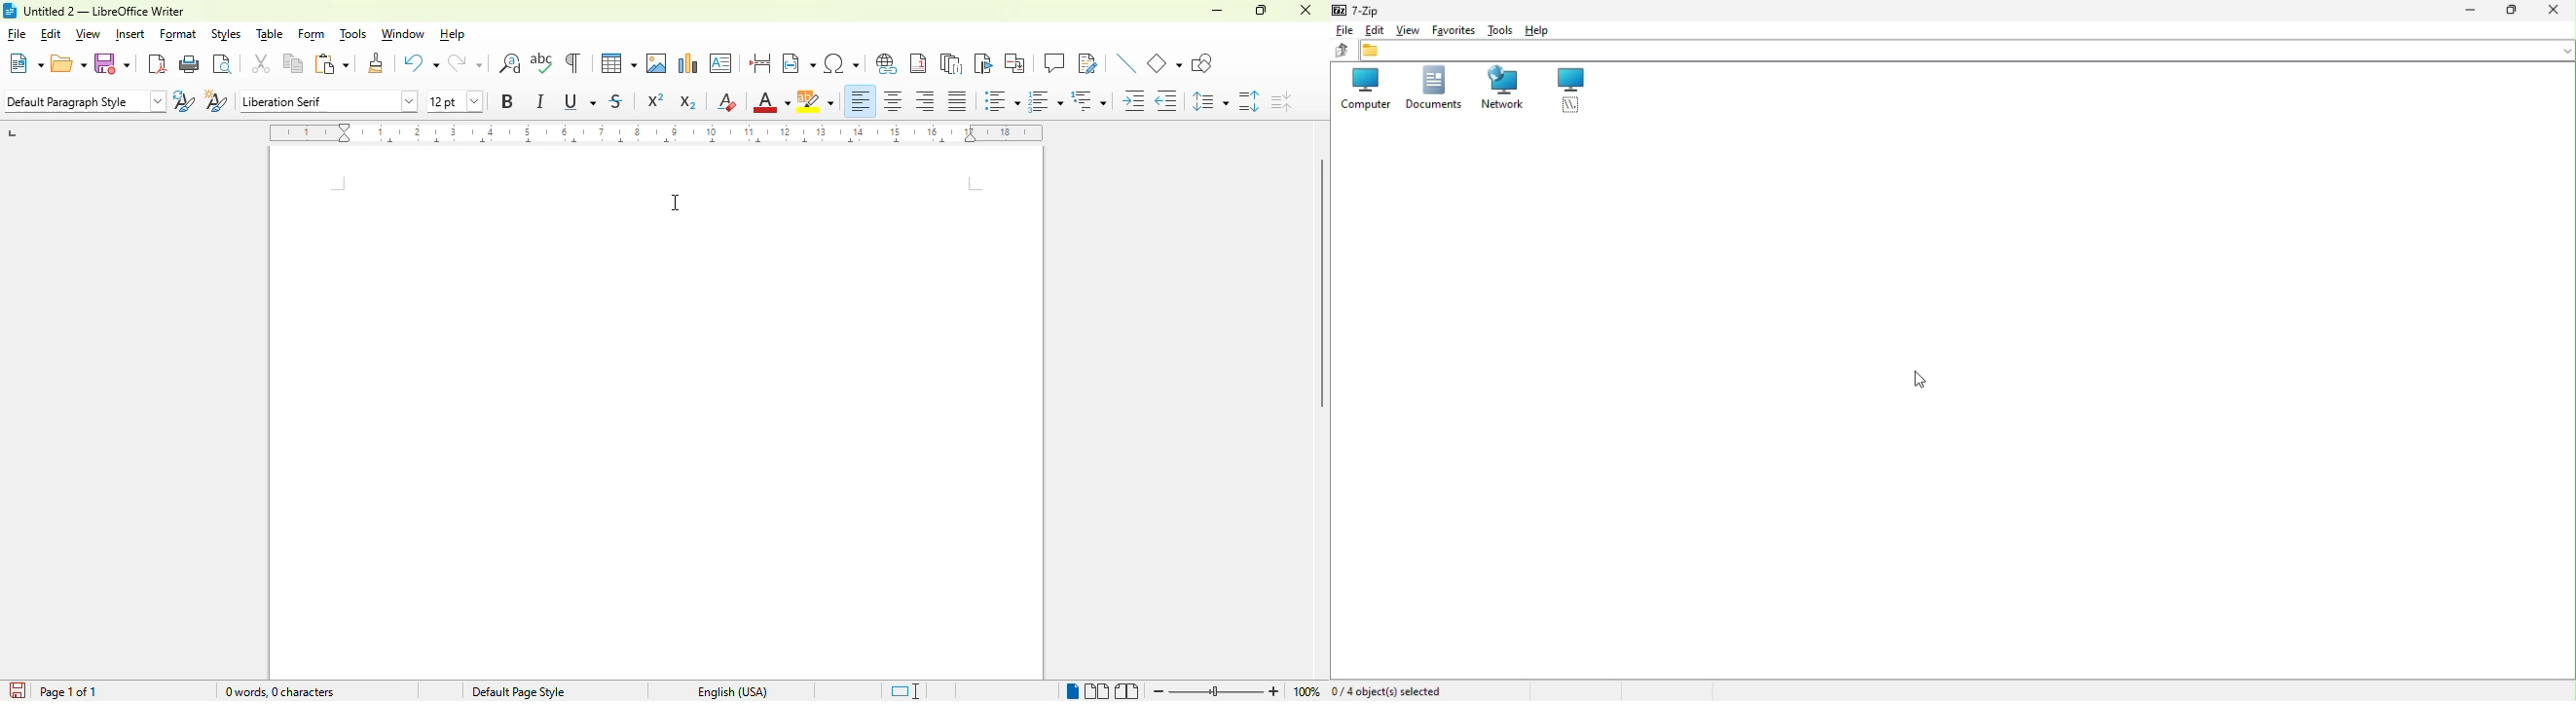 The height and width of the screenshot is (728, 2576). Describe the element at coordinates (2555, 13) in the screenshot. I see `close` at that location.